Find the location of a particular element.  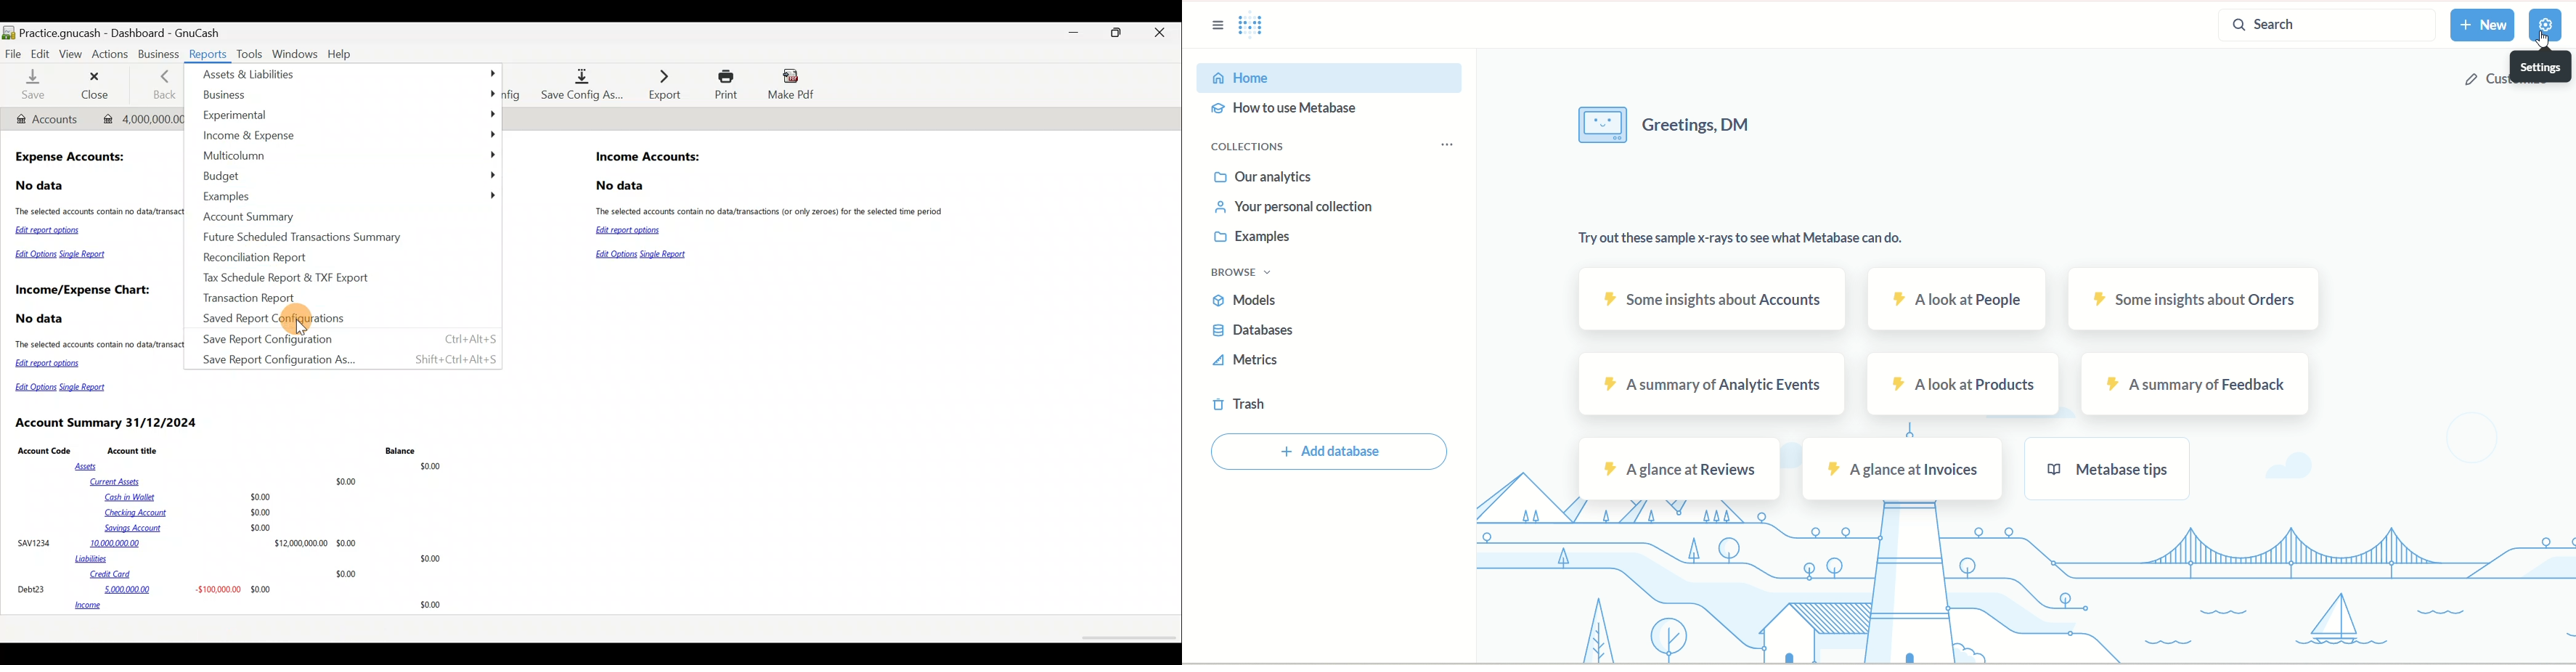

Multicolumn » is located at coordinates (351, 156).